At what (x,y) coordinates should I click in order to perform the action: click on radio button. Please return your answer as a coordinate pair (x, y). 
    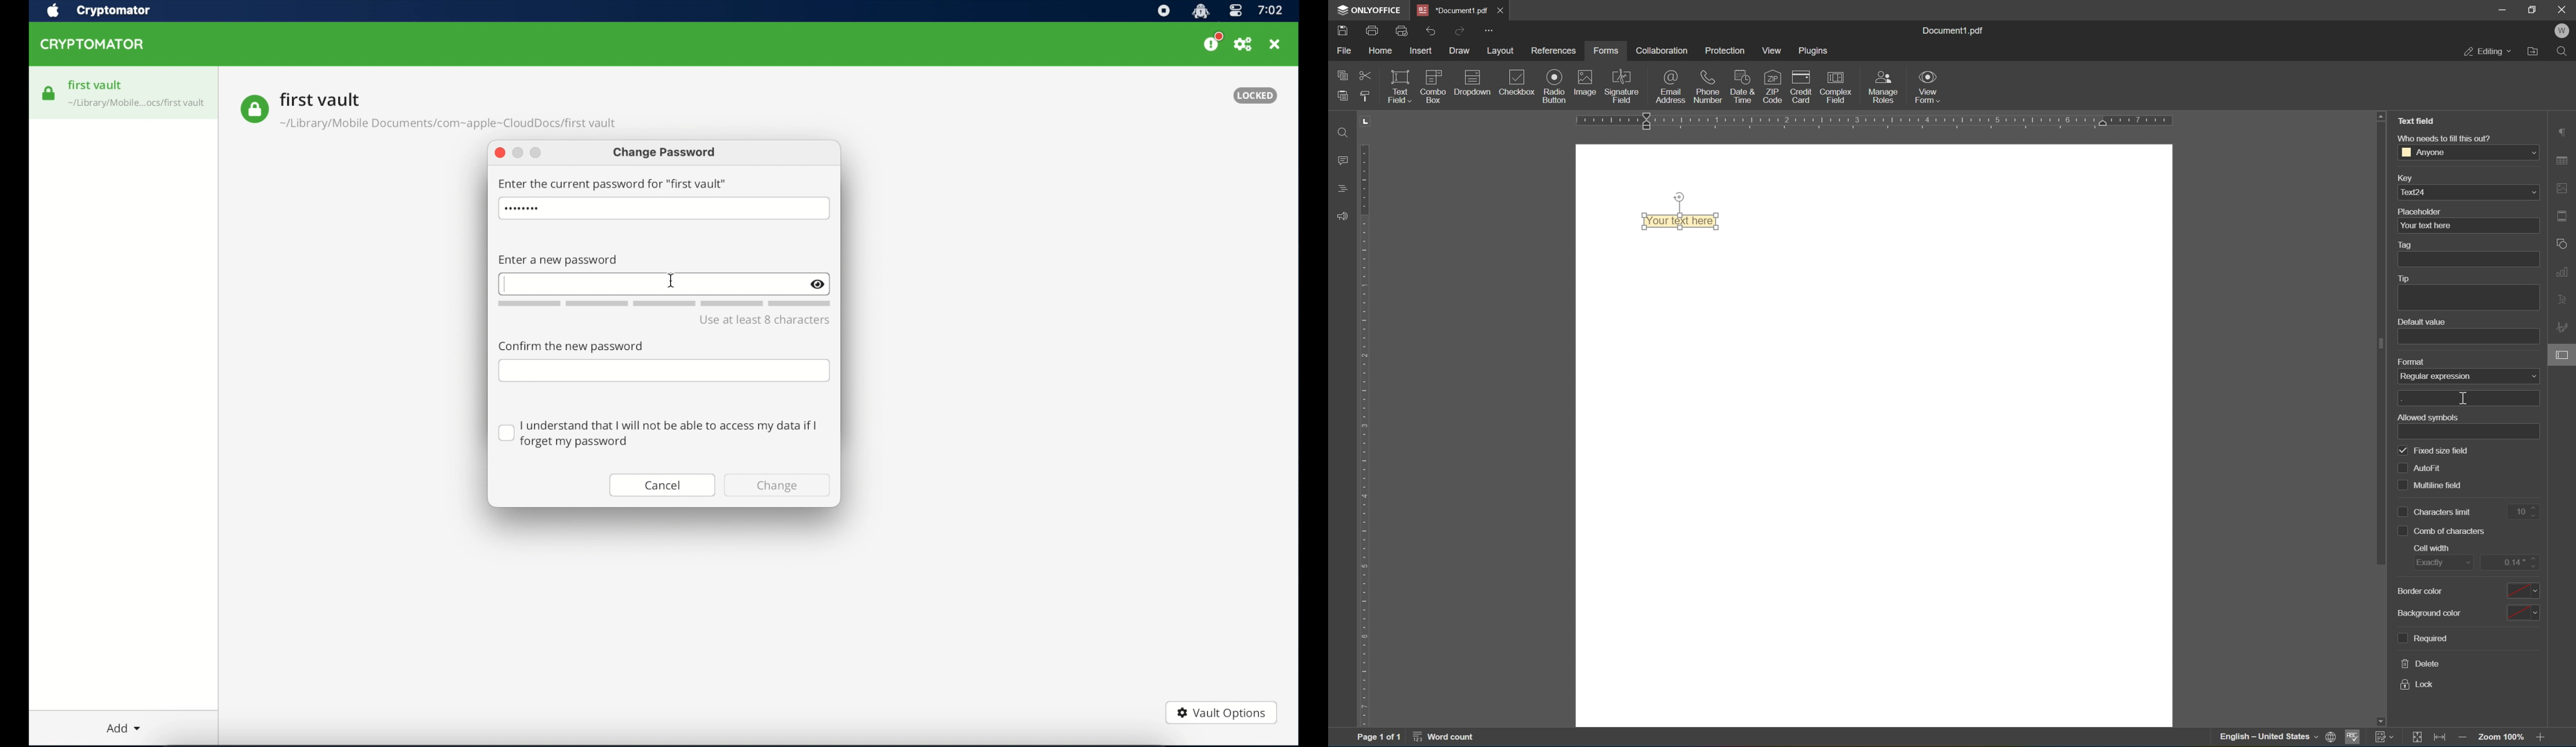
    Looking at the image, I should click on (1556, 86).